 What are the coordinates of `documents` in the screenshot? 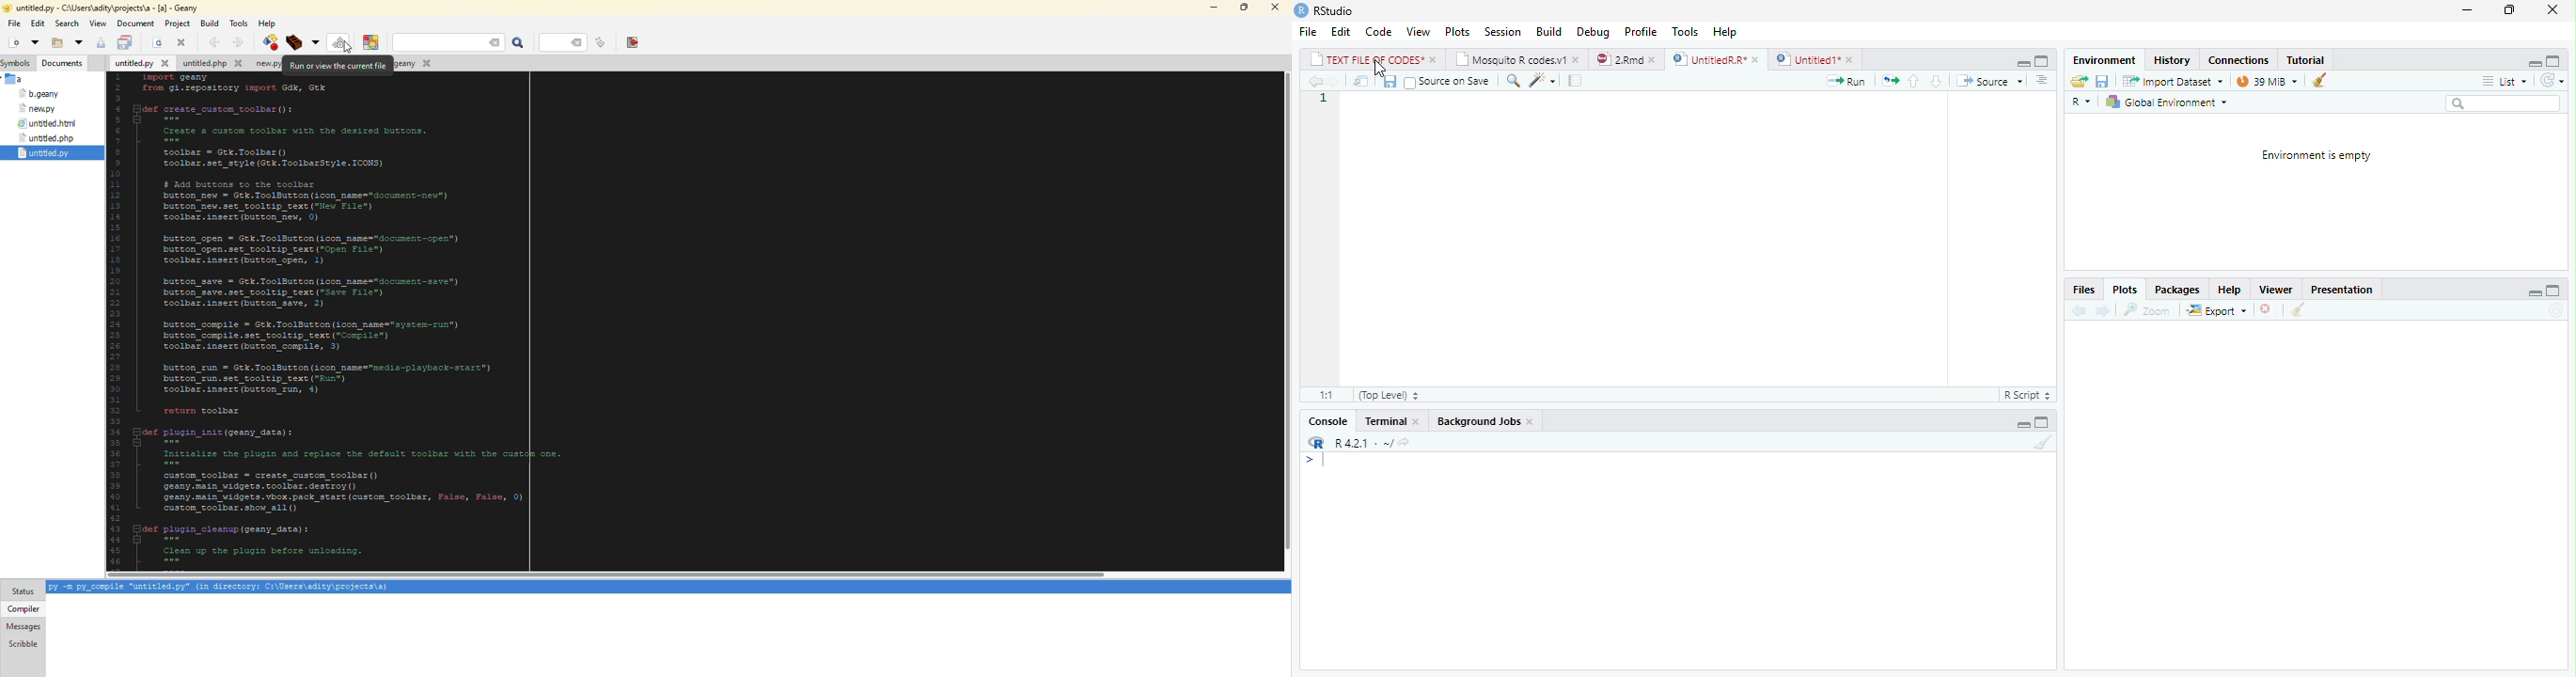 It's located at (62, 63).